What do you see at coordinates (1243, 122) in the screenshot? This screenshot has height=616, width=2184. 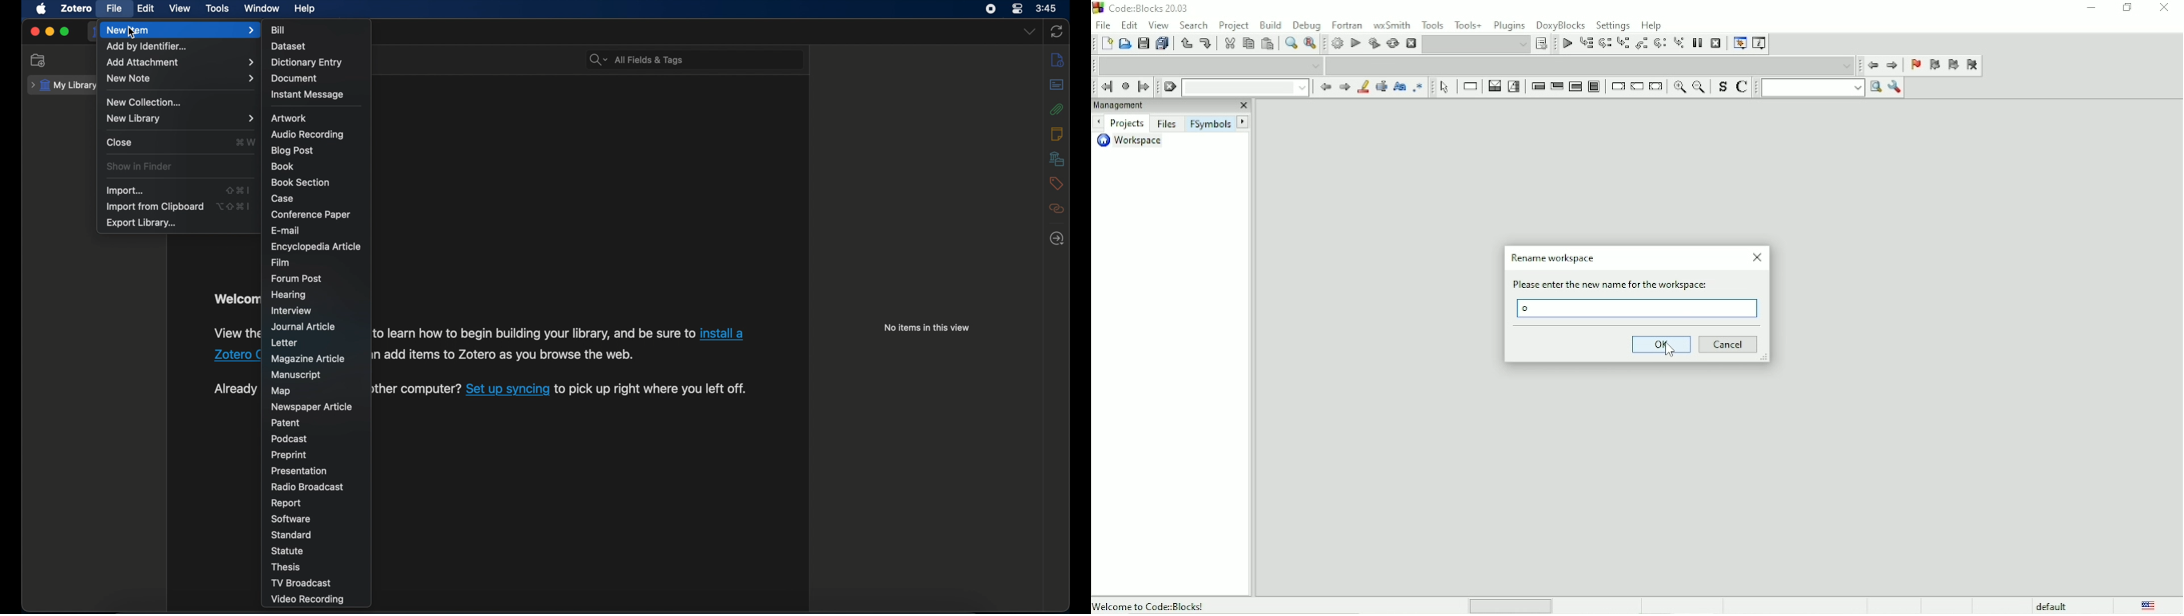 I see `Next` at bounding box center [1243, 122].